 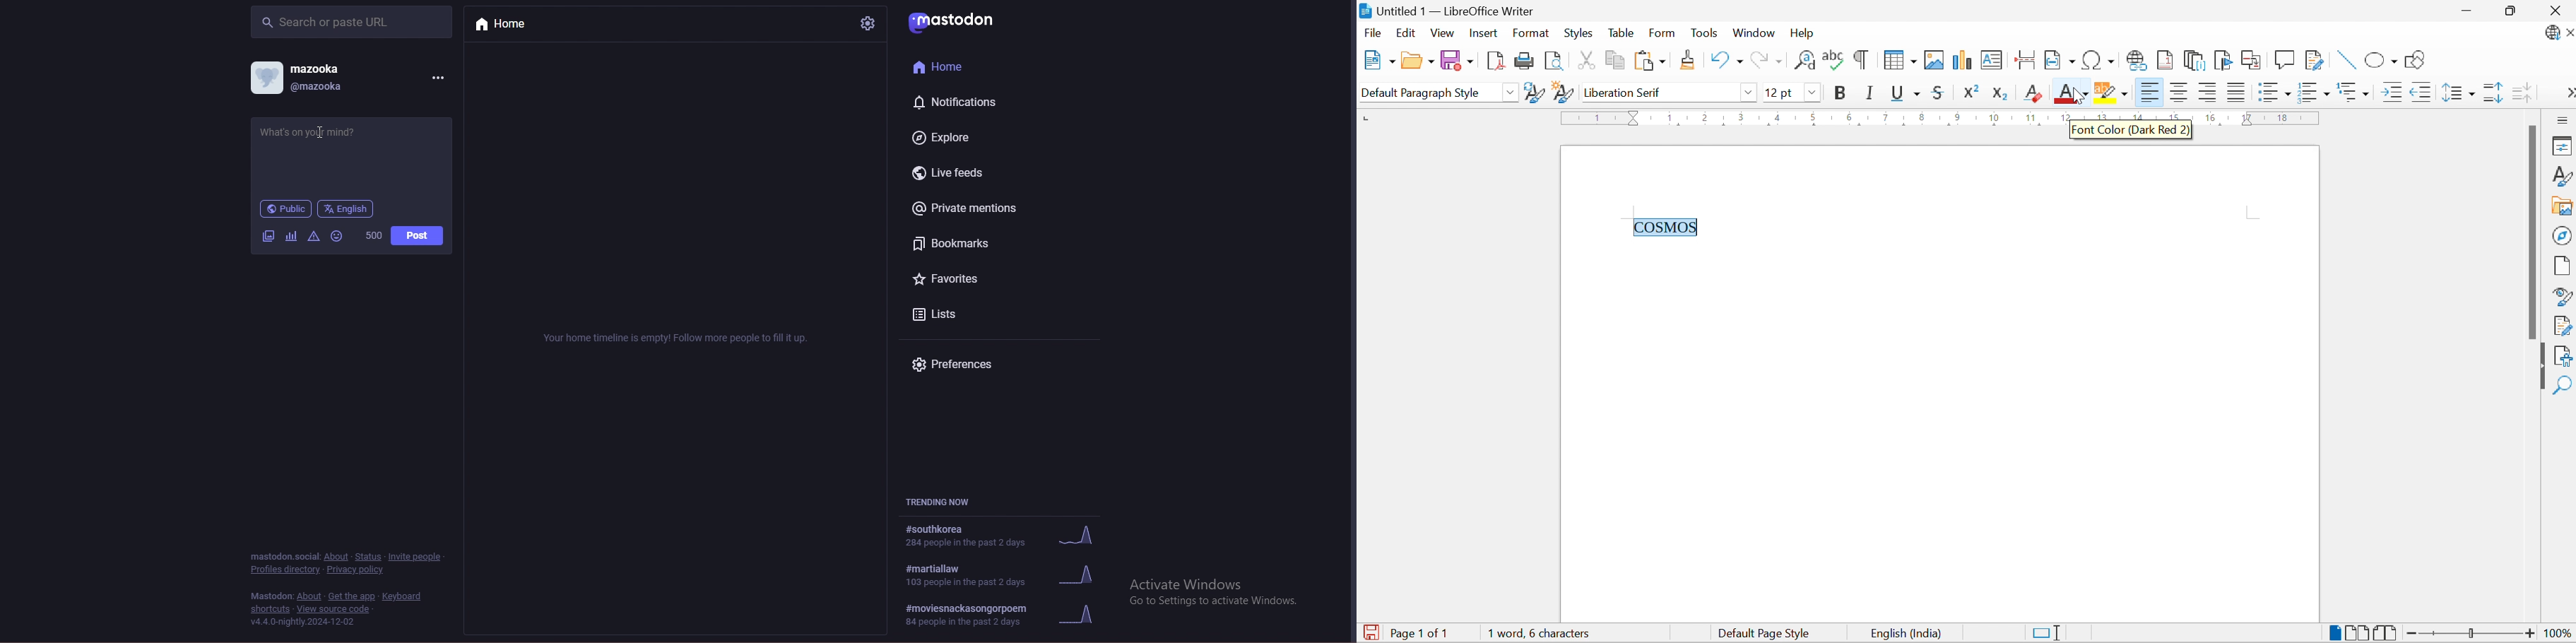 What do you see at coordinates (981, 278) in the screenshot?
I see `favourites` at bounding box center [981, 278].